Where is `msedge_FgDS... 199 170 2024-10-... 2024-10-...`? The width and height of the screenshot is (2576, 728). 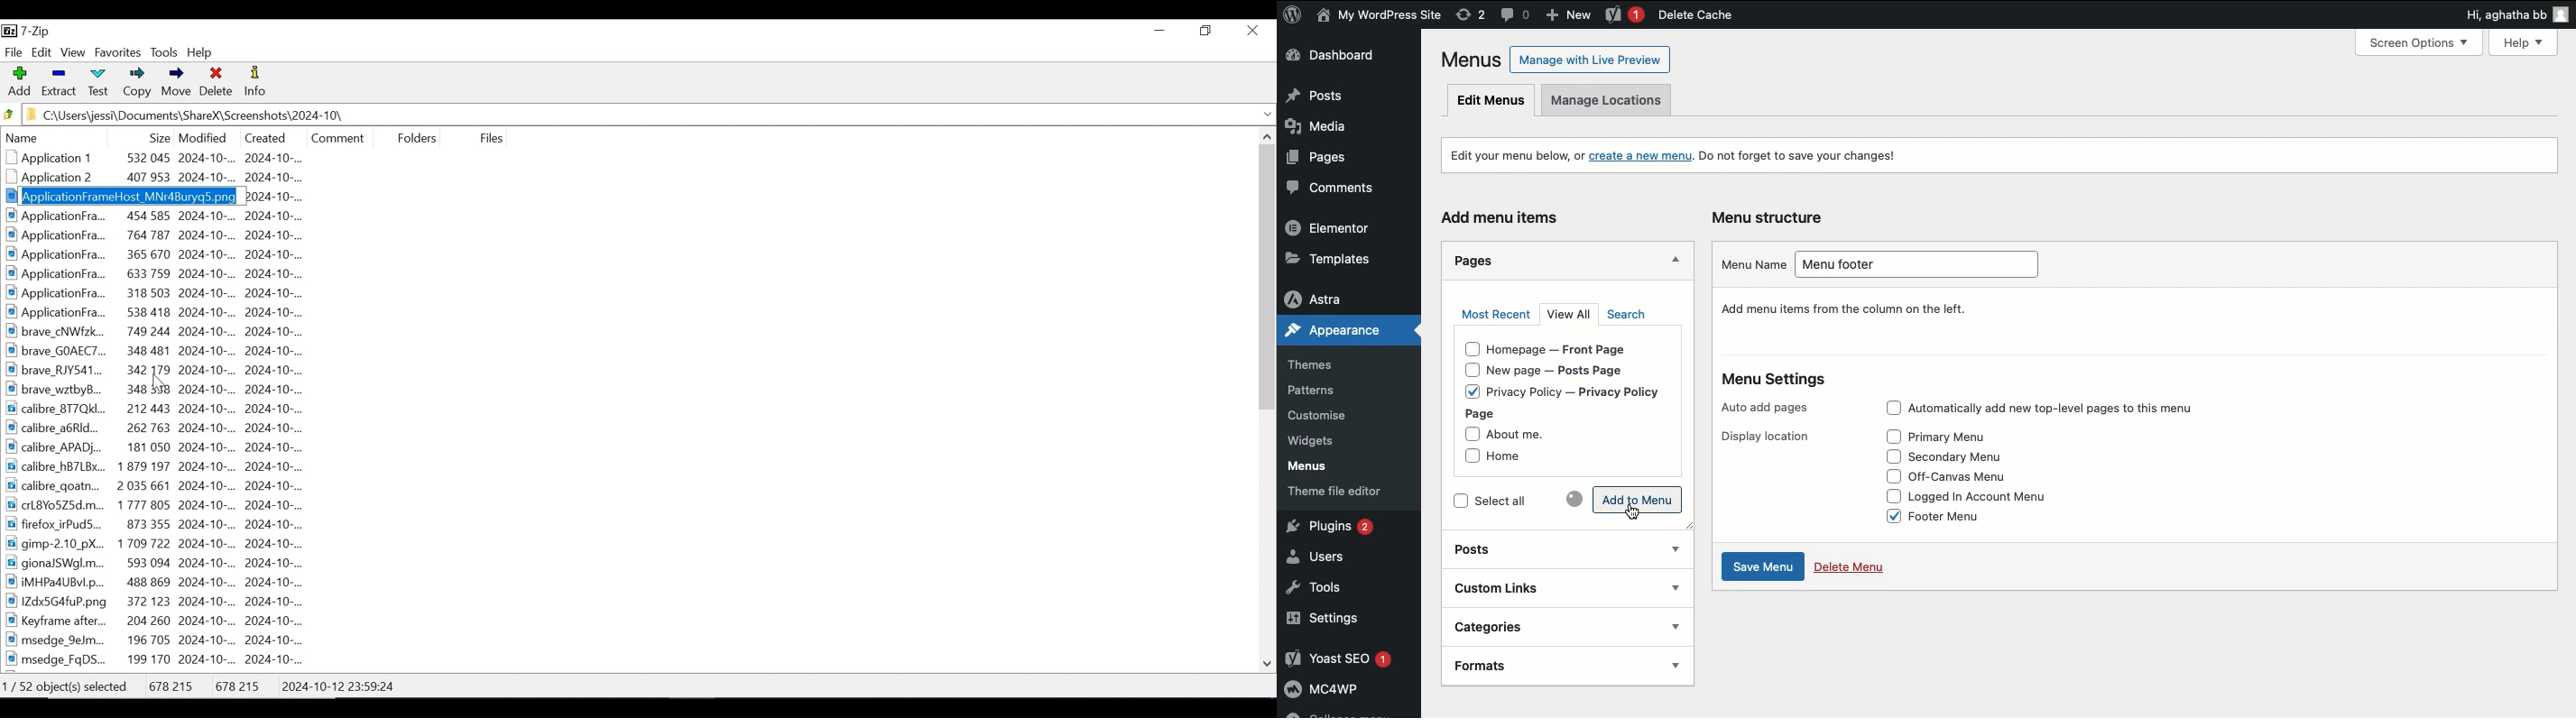 msedge_FgDS... 199 170 2024-10-... 2024-10-... is located at coordinates (156, 660).